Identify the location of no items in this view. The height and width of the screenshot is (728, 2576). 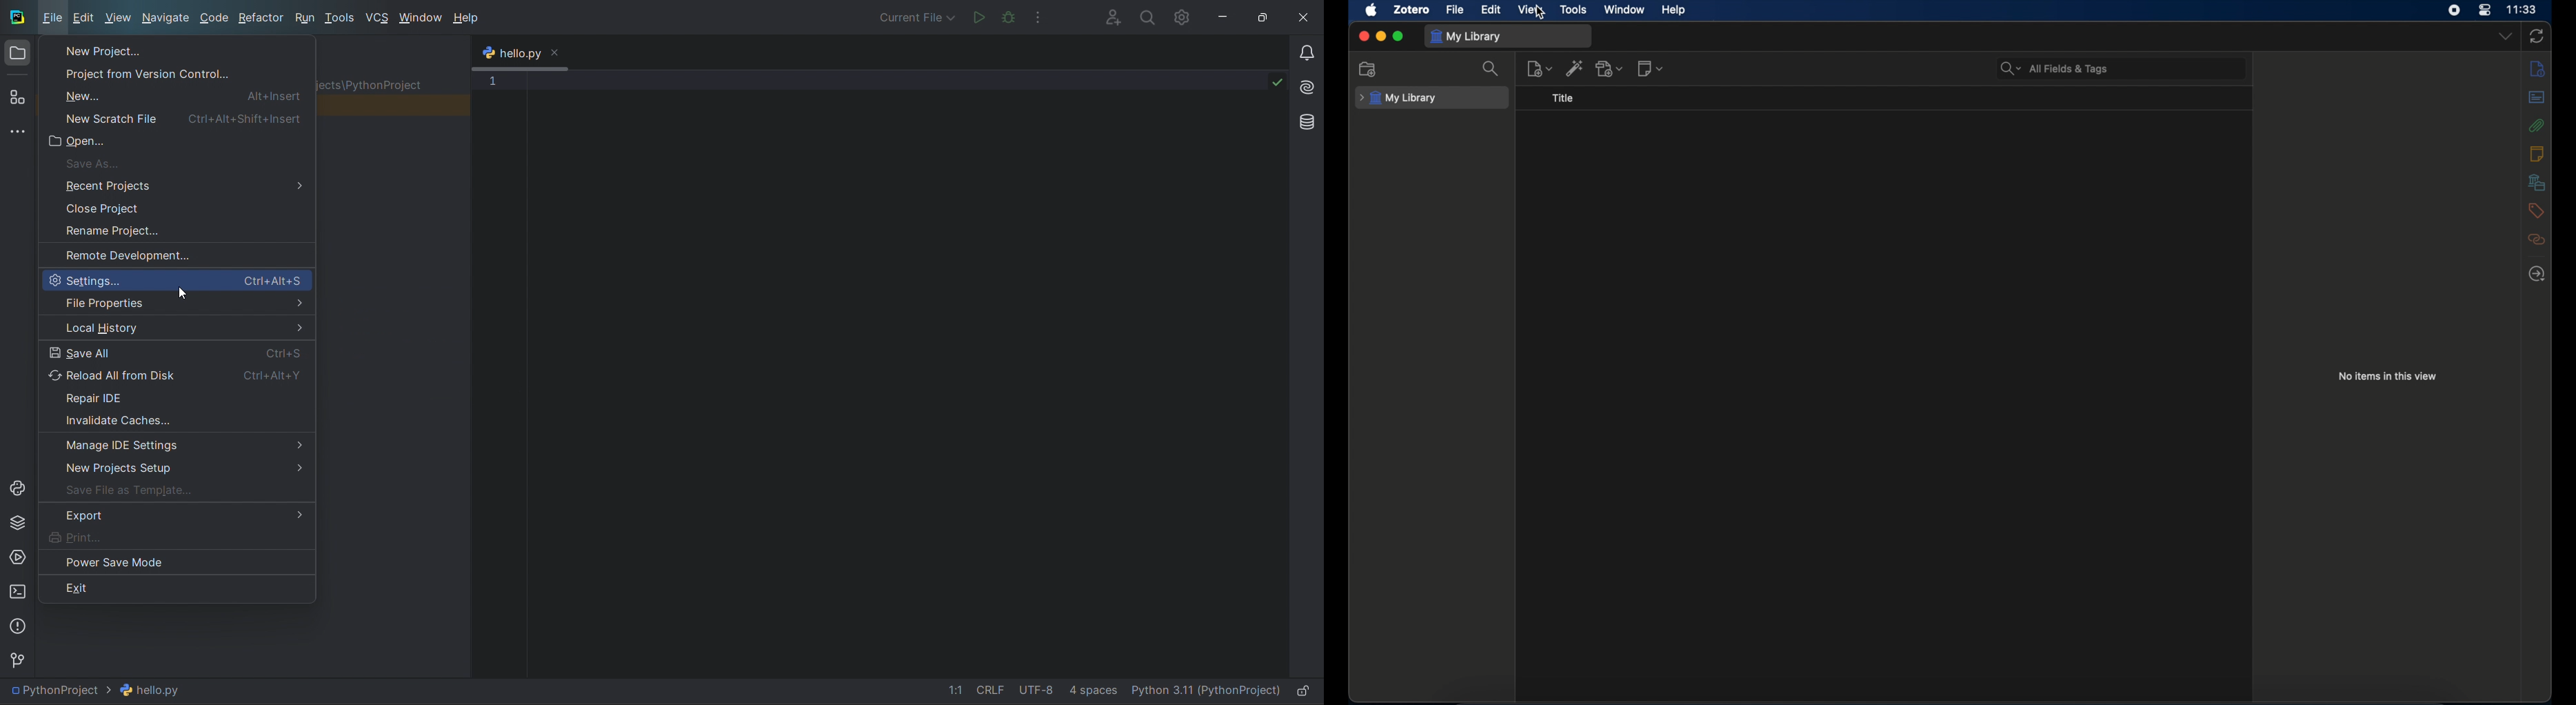
(2388, 376).